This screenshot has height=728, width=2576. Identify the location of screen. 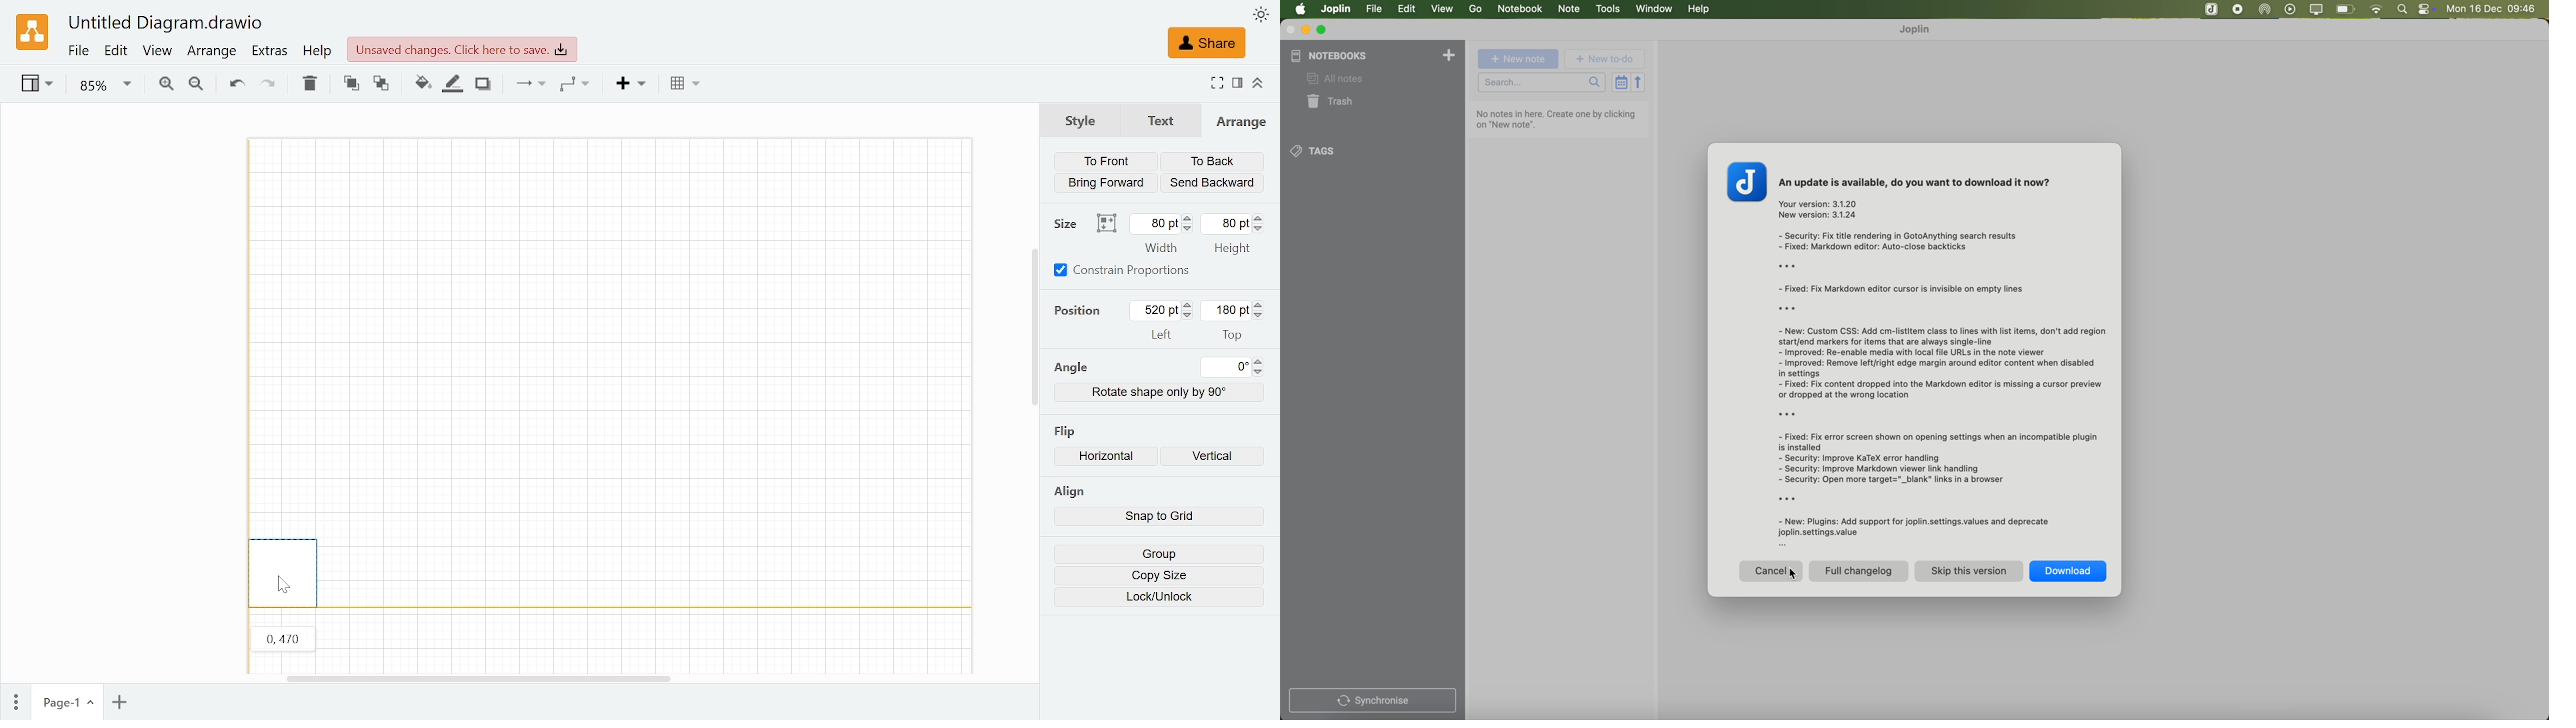
(2317, 10).